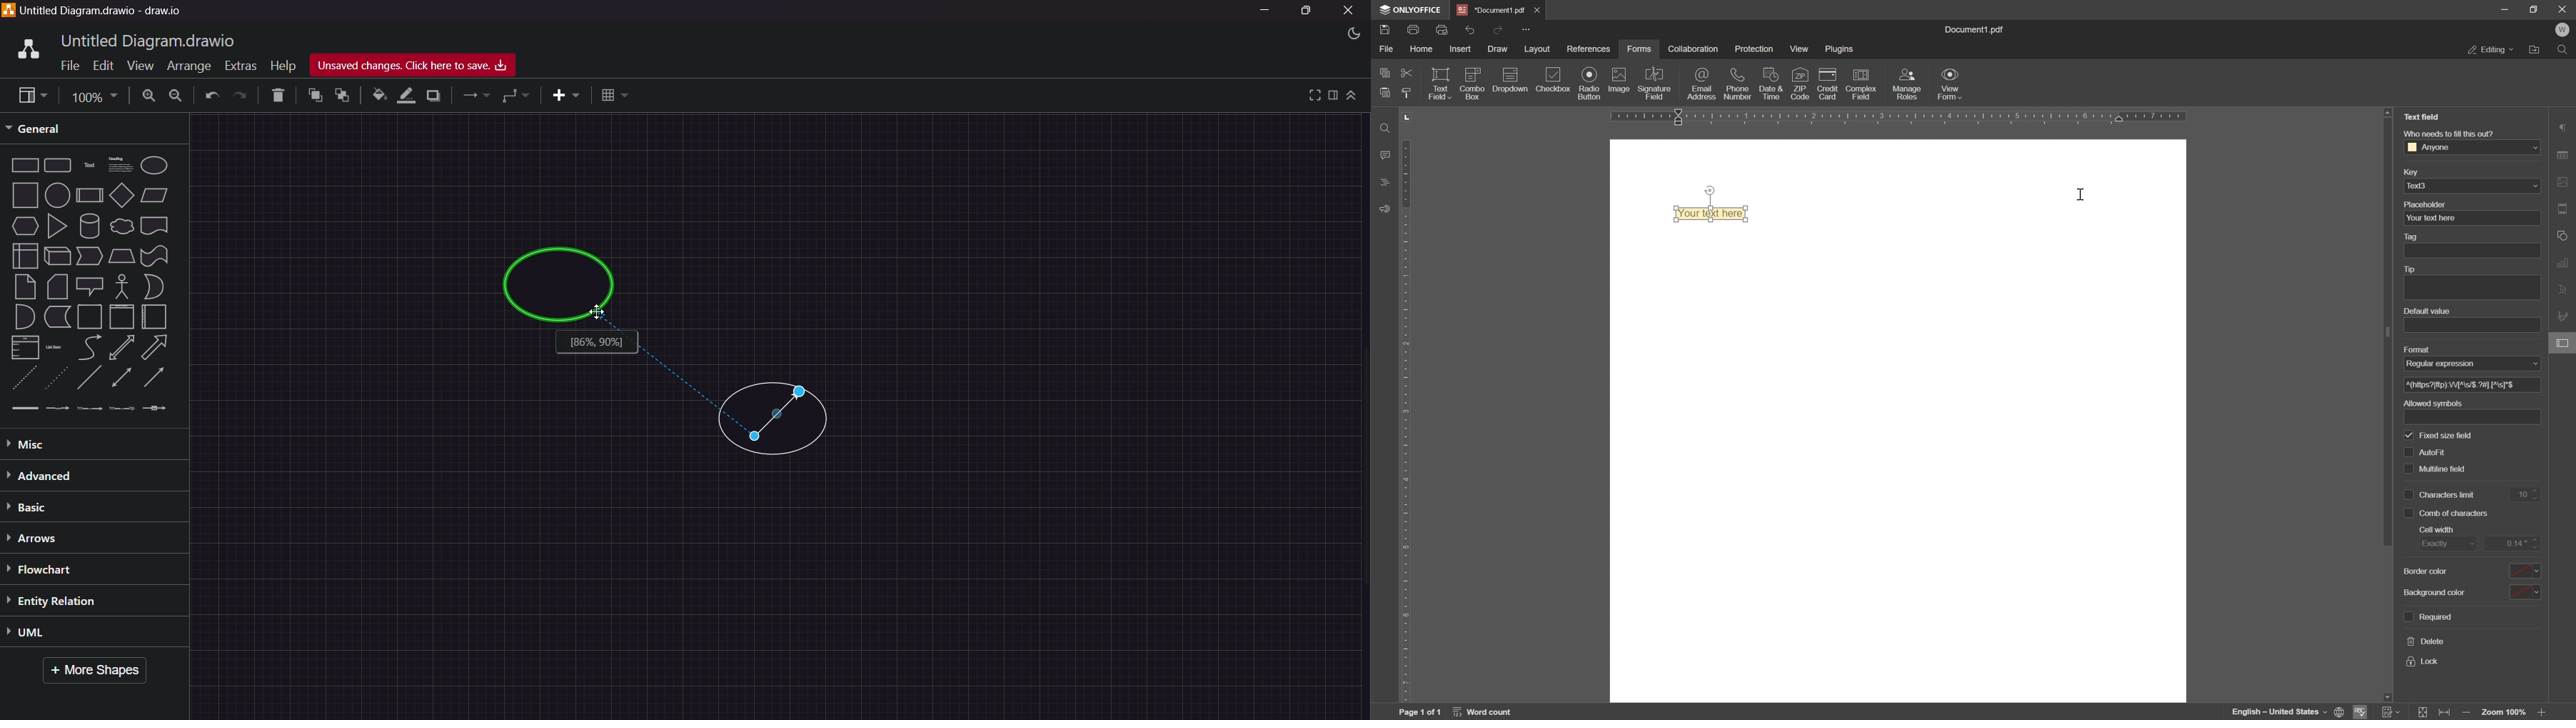  What do you see at coordinates (779, 416) in the screenshot?
I see ` Connector` at bounding box center [779, 416].